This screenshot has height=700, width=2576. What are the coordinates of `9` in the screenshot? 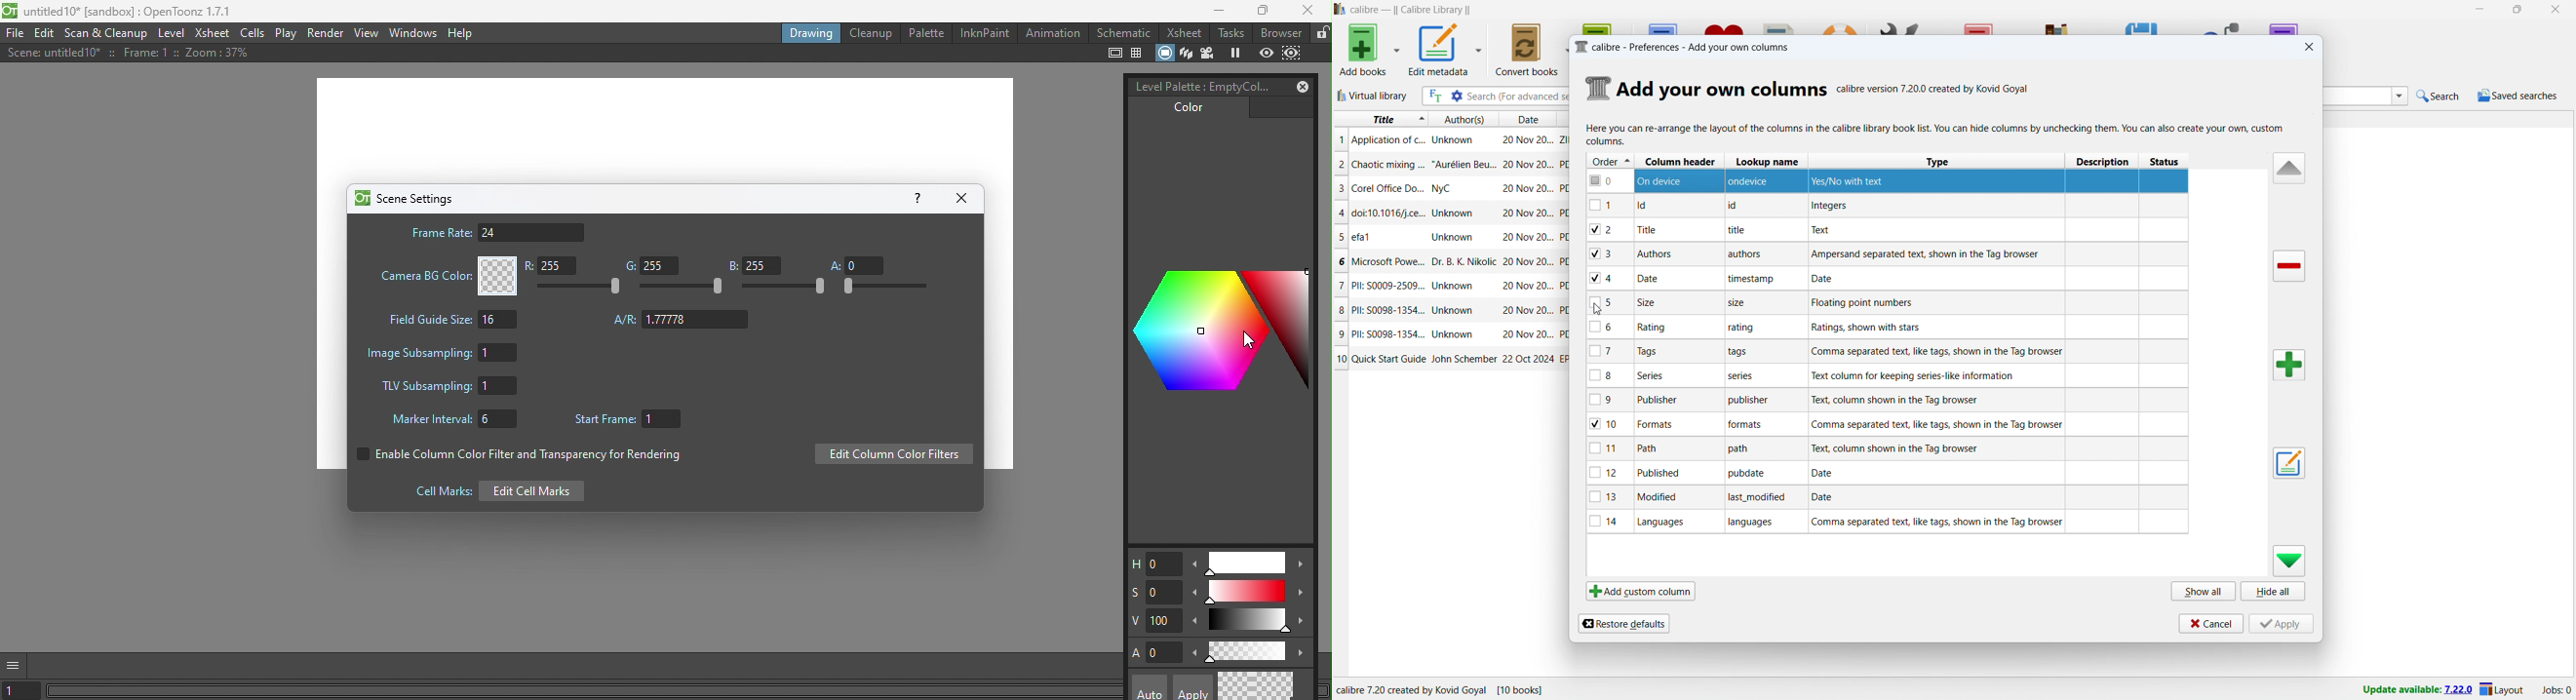 It's located at (1605, 400).